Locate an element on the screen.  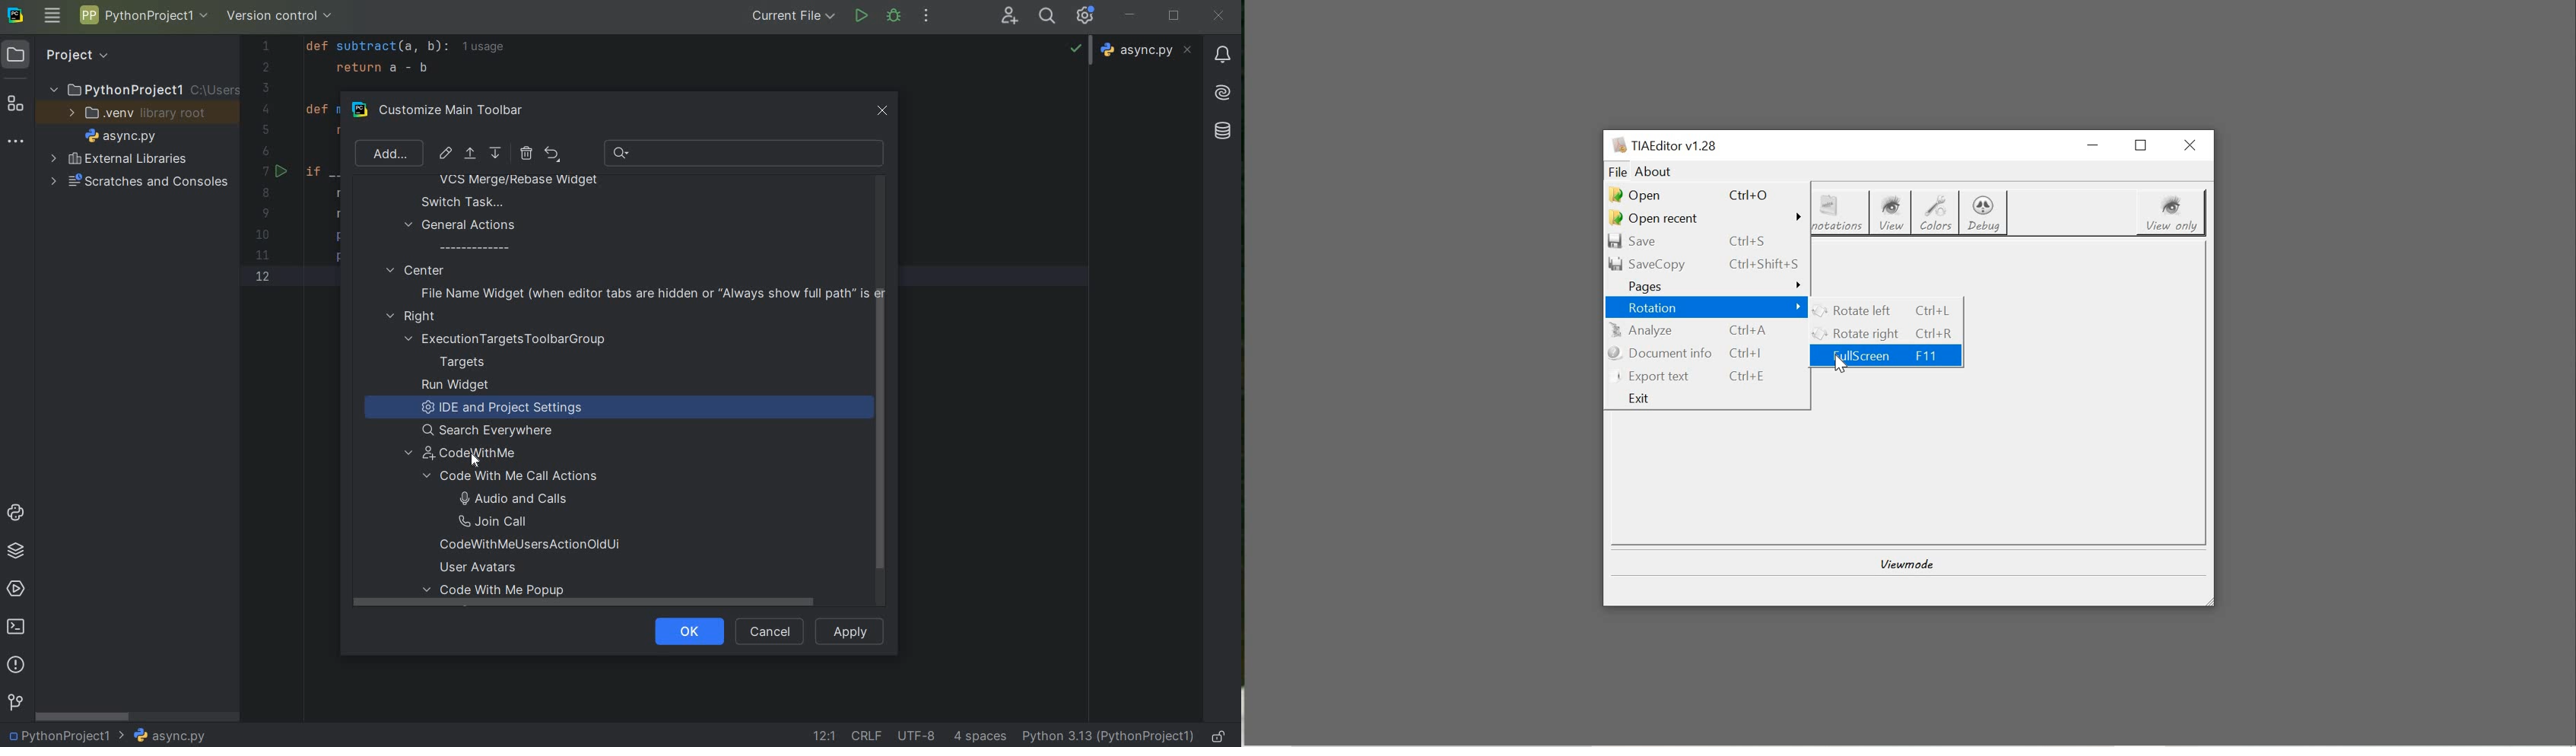
apply is located at coordinates (850, 631).